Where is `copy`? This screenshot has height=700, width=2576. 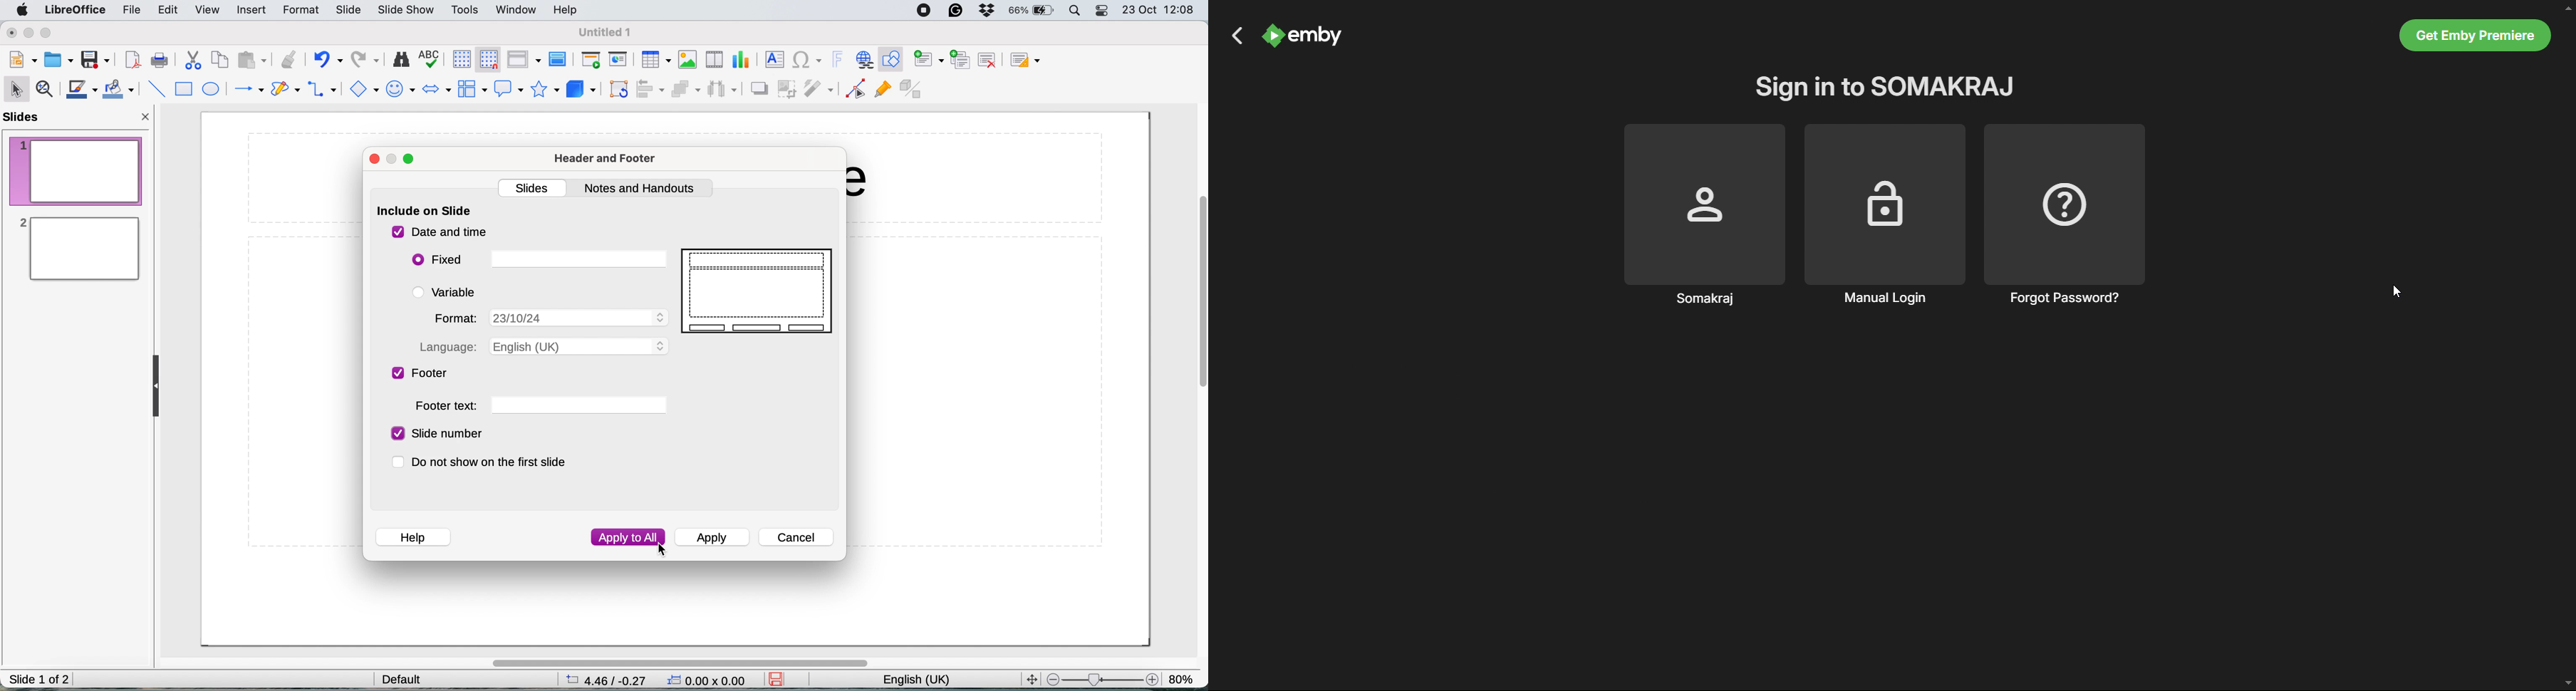 copy is located at coordinates (221, 61).